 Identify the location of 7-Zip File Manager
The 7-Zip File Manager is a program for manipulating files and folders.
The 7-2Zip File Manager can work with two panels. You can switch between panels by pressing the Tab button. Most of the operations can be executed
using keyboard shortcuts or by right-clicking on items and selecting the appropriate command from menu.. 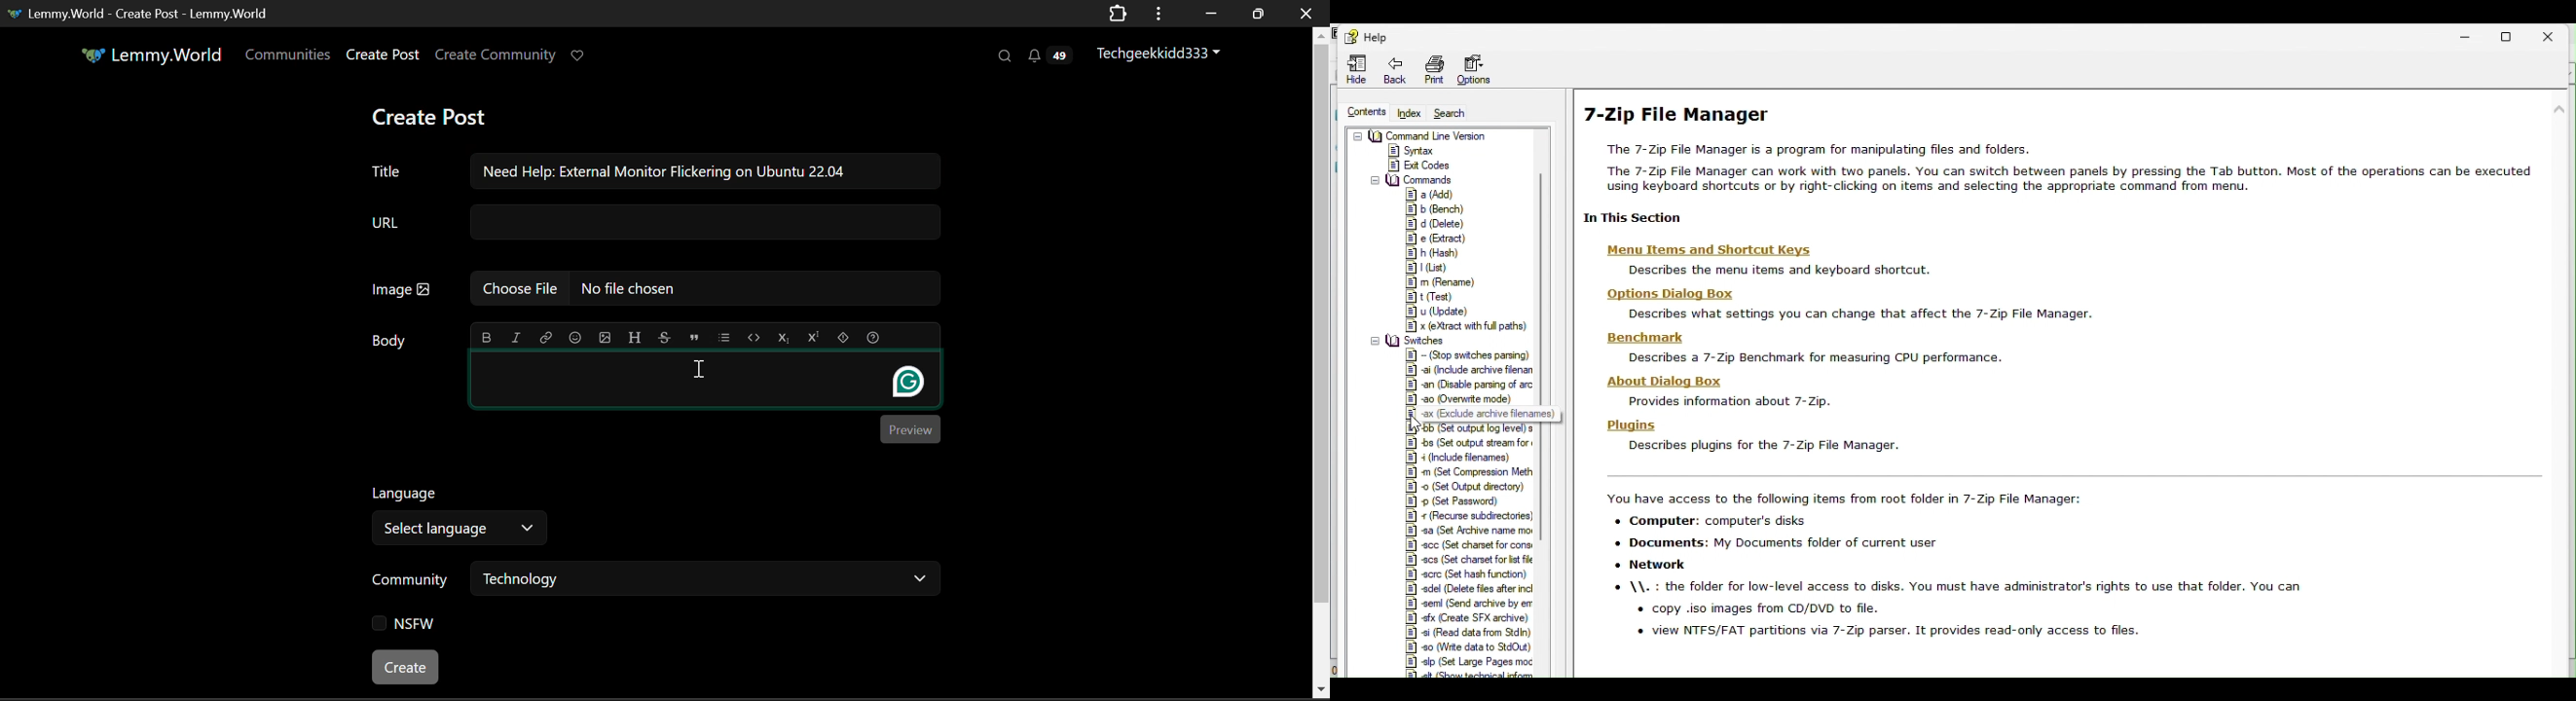
(2057, 147).